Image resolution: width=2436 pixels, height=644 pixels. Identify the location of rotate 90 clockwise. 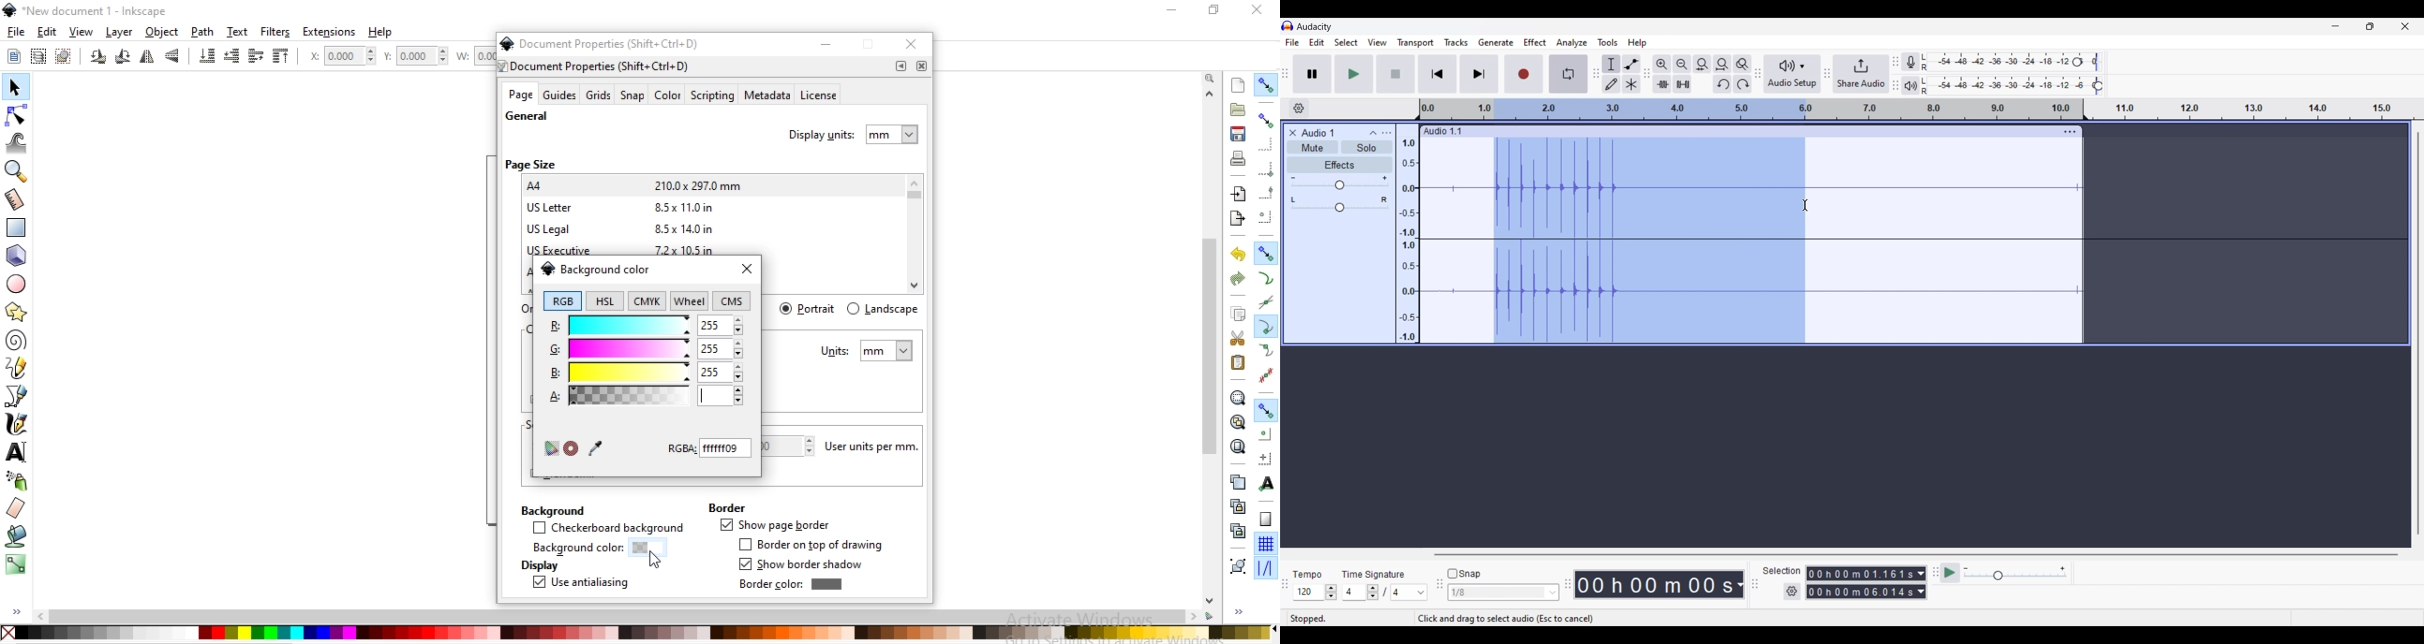
(121, 58).